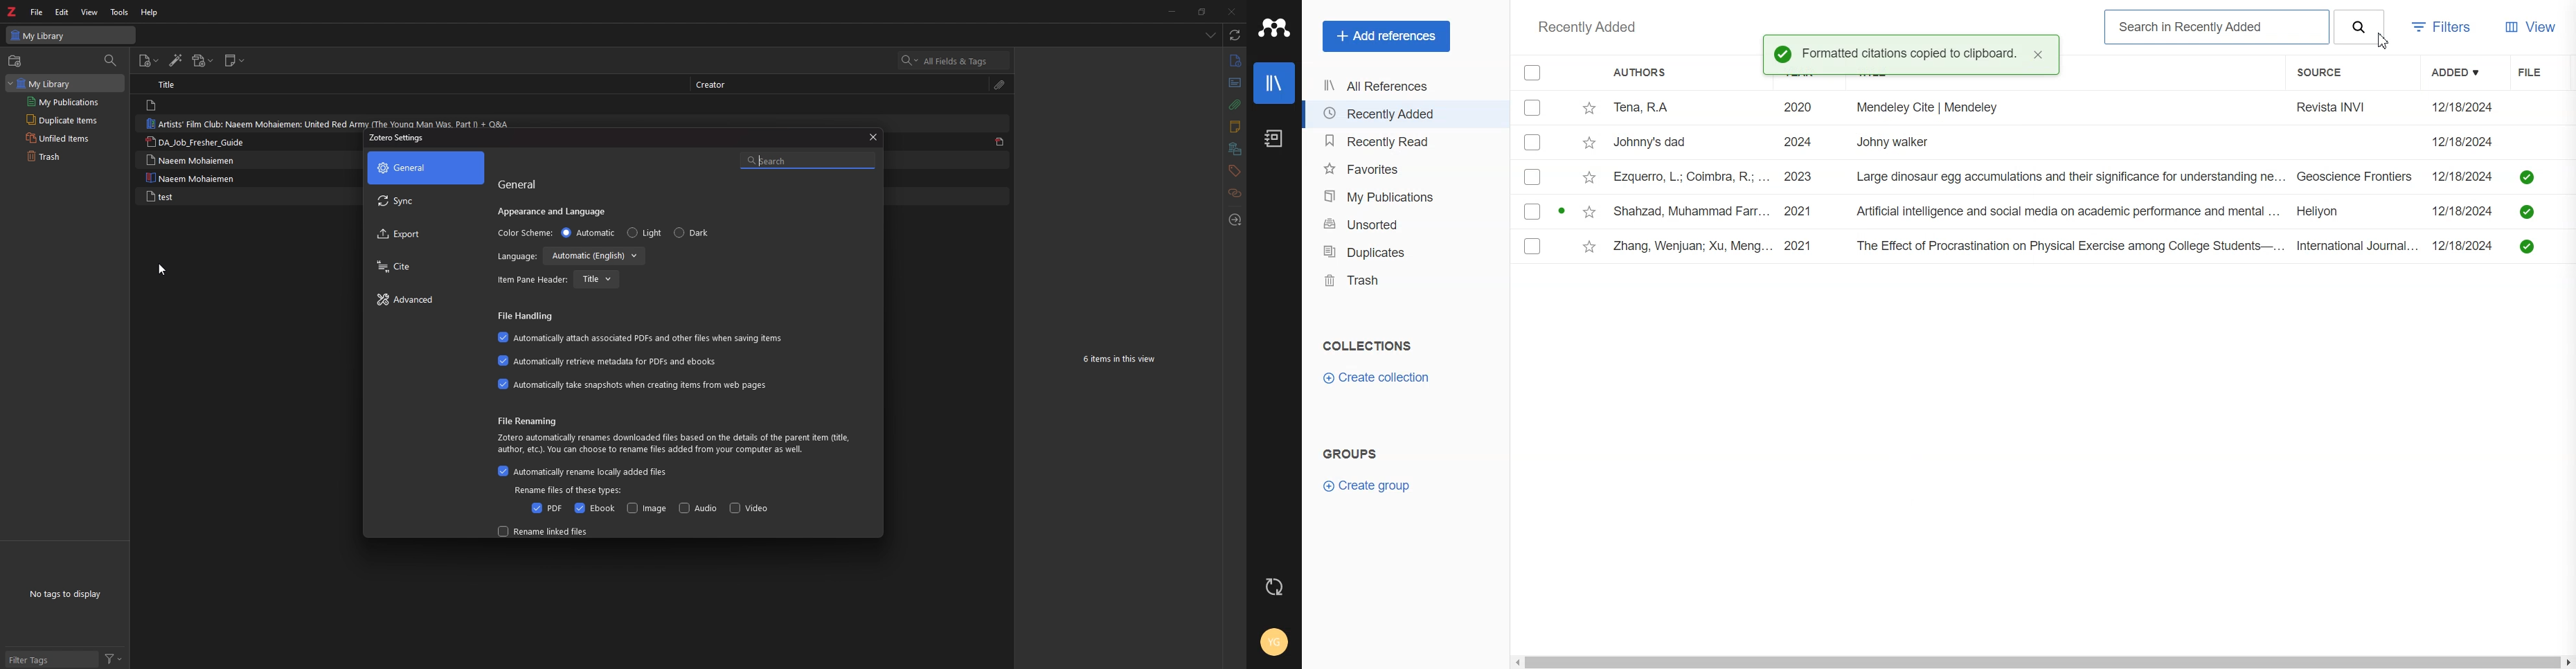 Image resolution: width=2576 pixels, height=672 pixels. I want to click on my library, so click(70, 36).